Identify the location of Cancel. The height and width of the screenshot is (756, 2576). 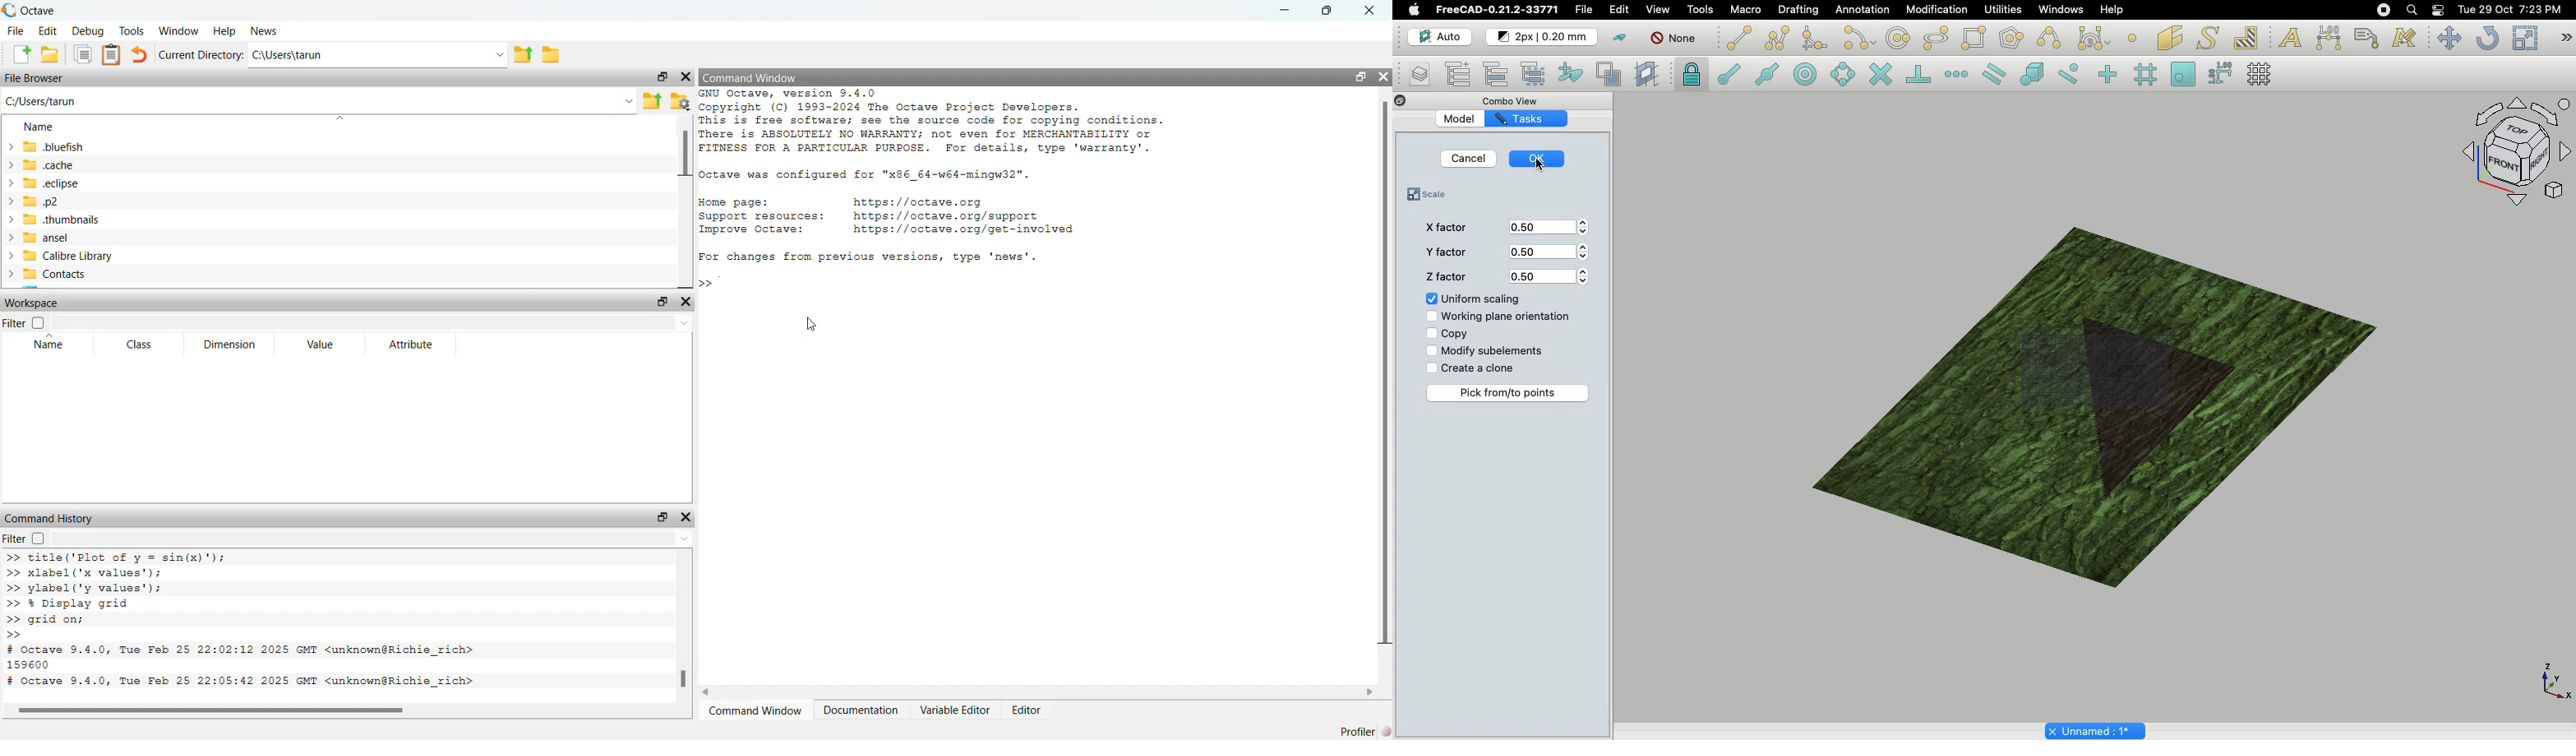
(1470, 159).